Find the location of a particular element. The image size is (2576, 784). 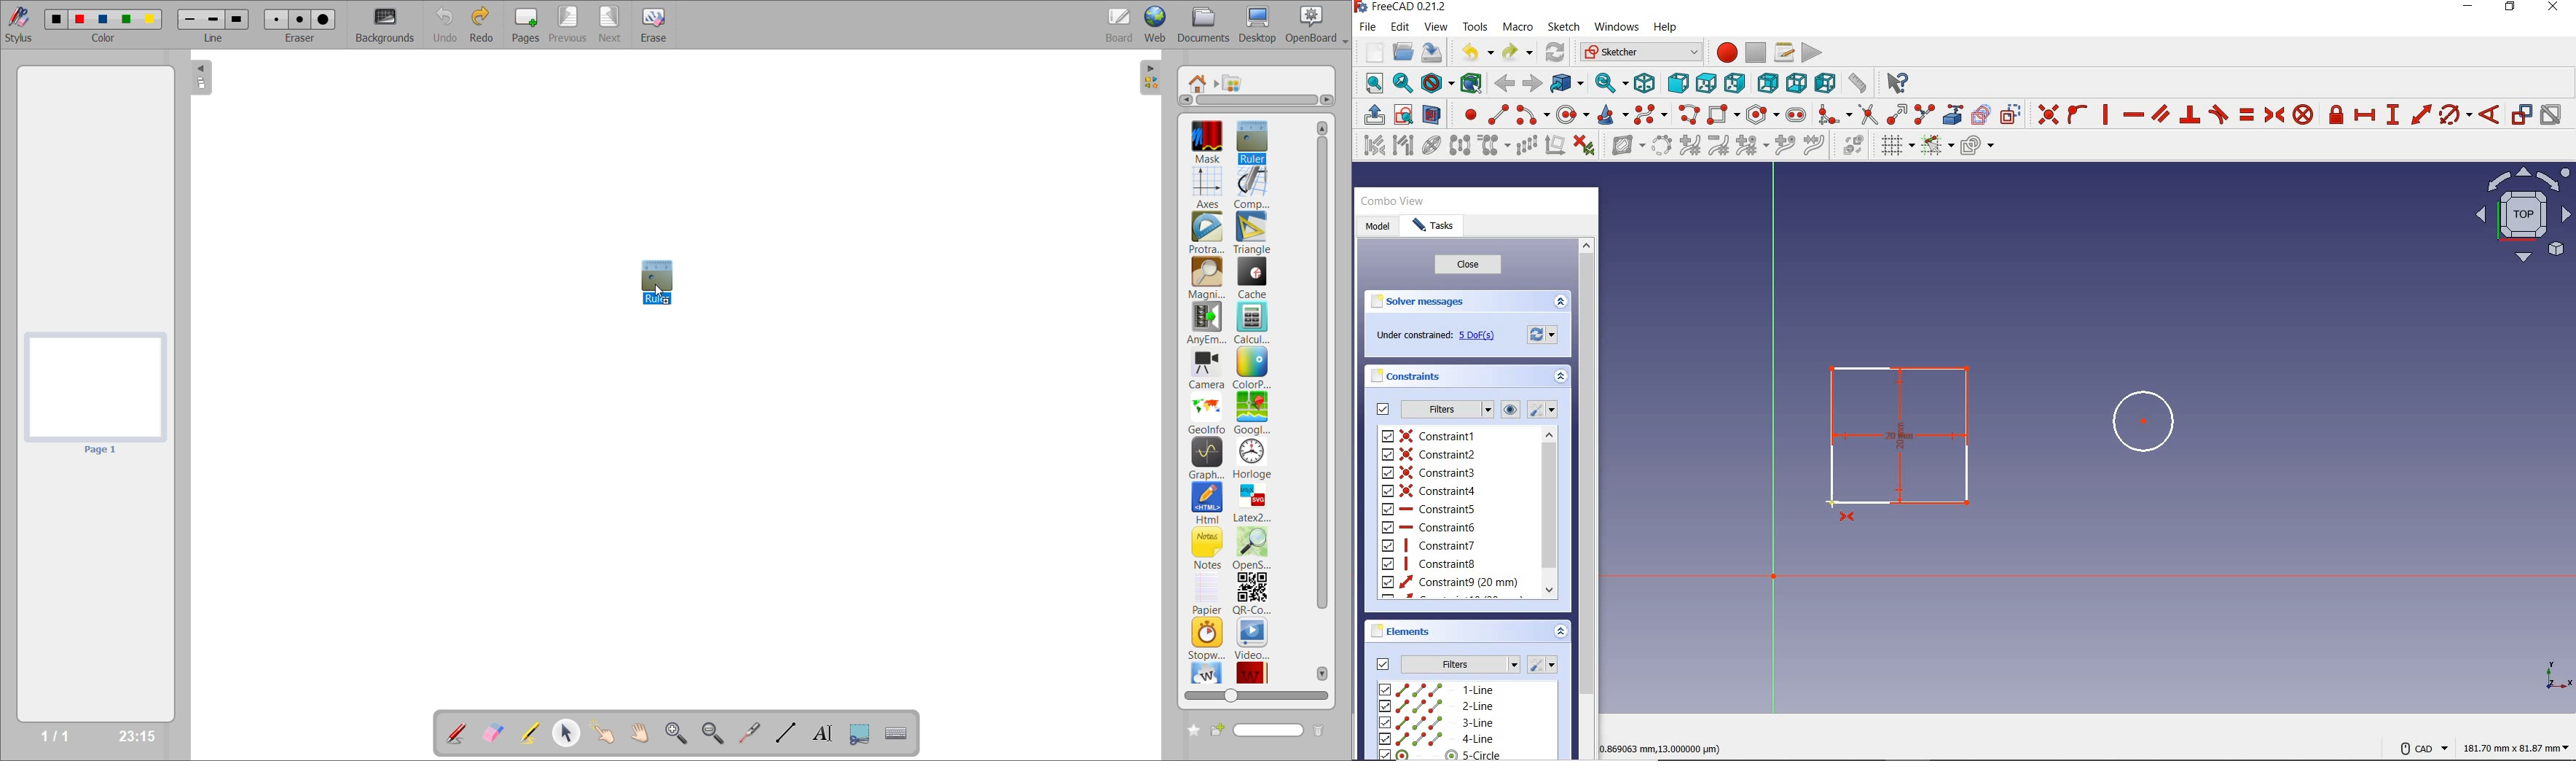

combo view is located at coordinates (1391, 200).